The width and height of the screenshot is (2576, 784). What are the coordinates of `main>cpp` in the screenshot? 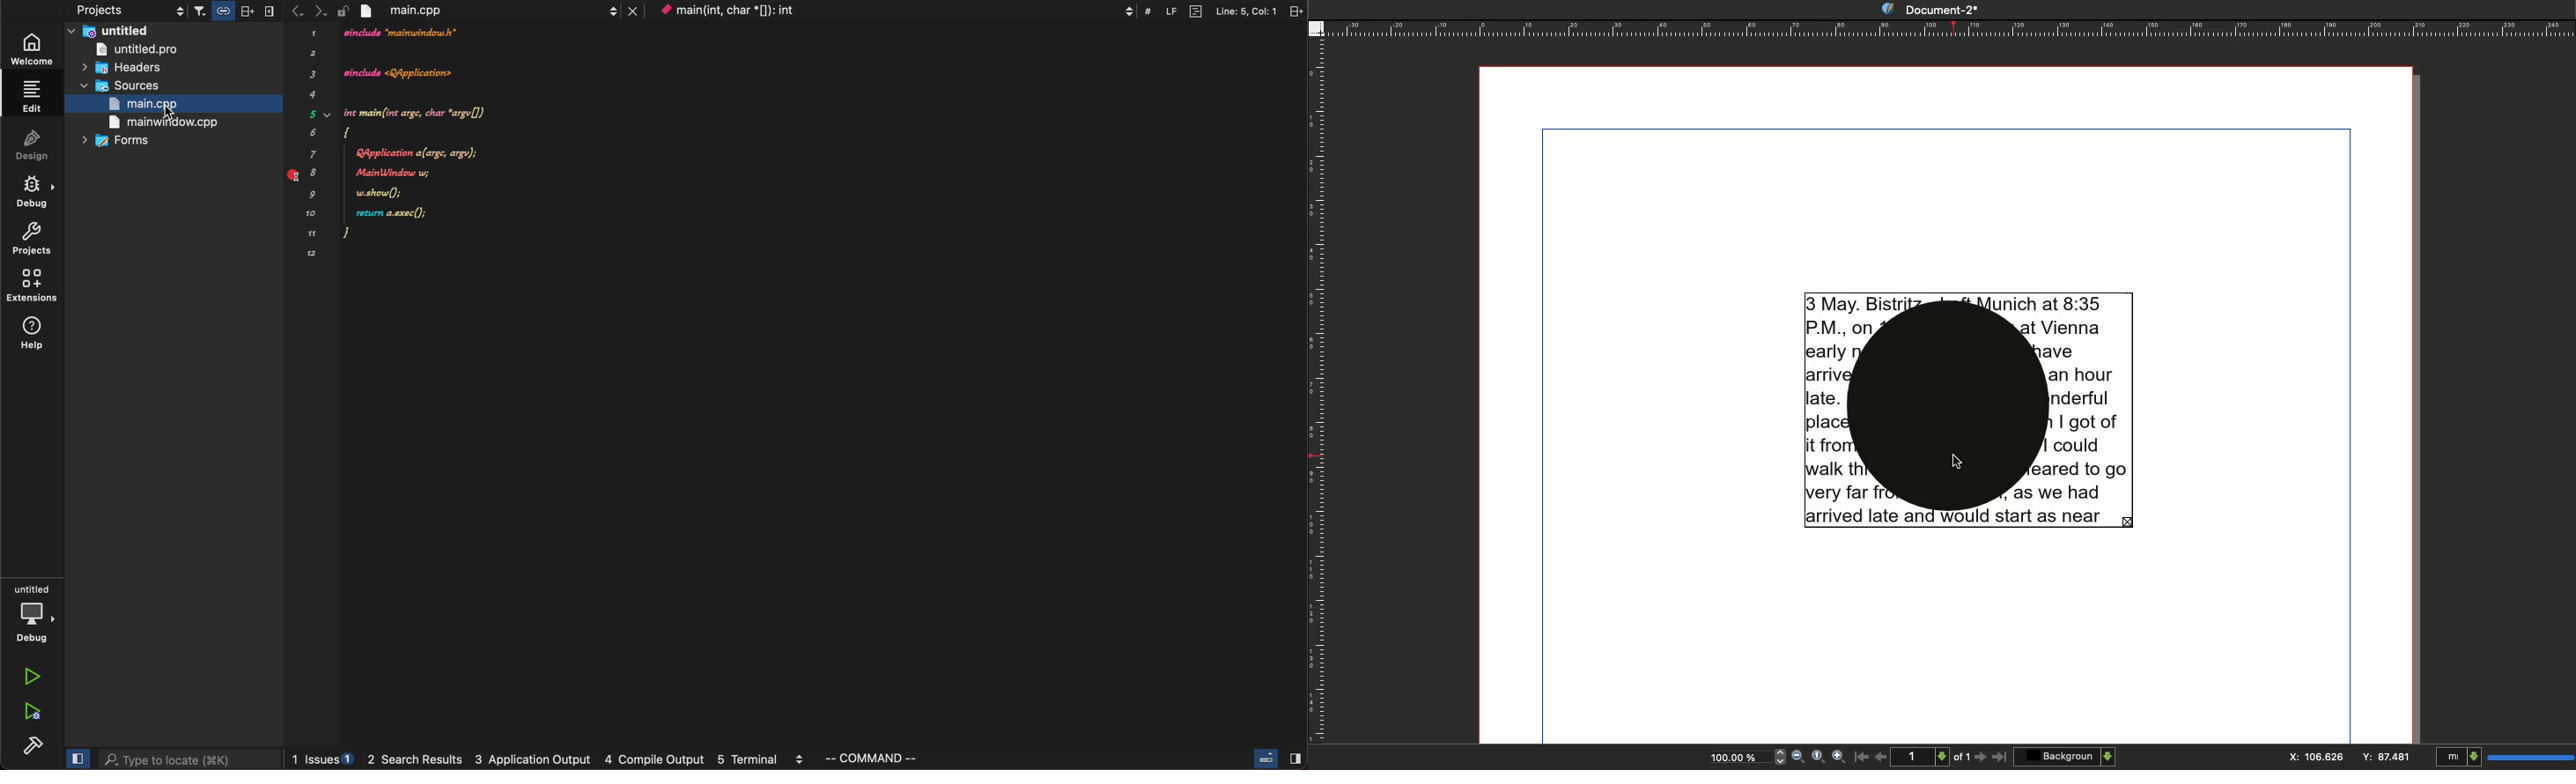 It's located at (160, 102).